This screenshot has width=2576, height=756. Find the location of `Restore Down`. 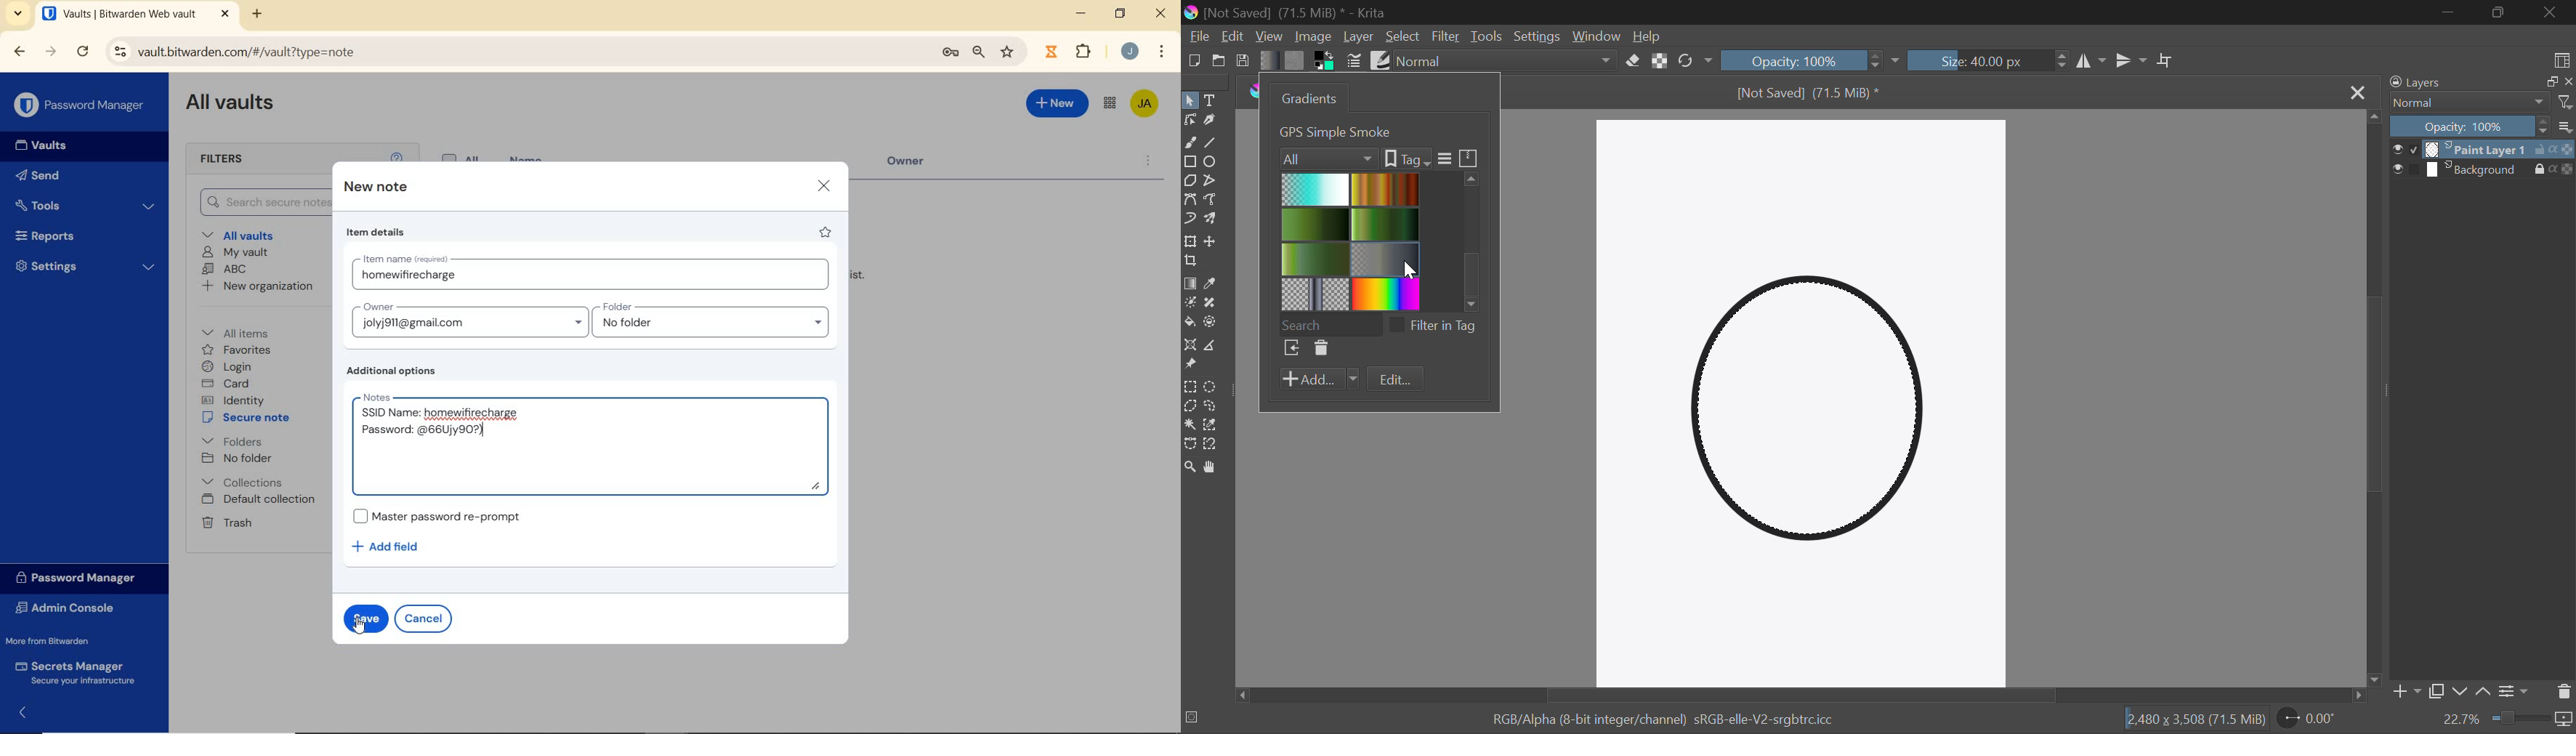

Restore Down is located at coordinates (2449, 13).